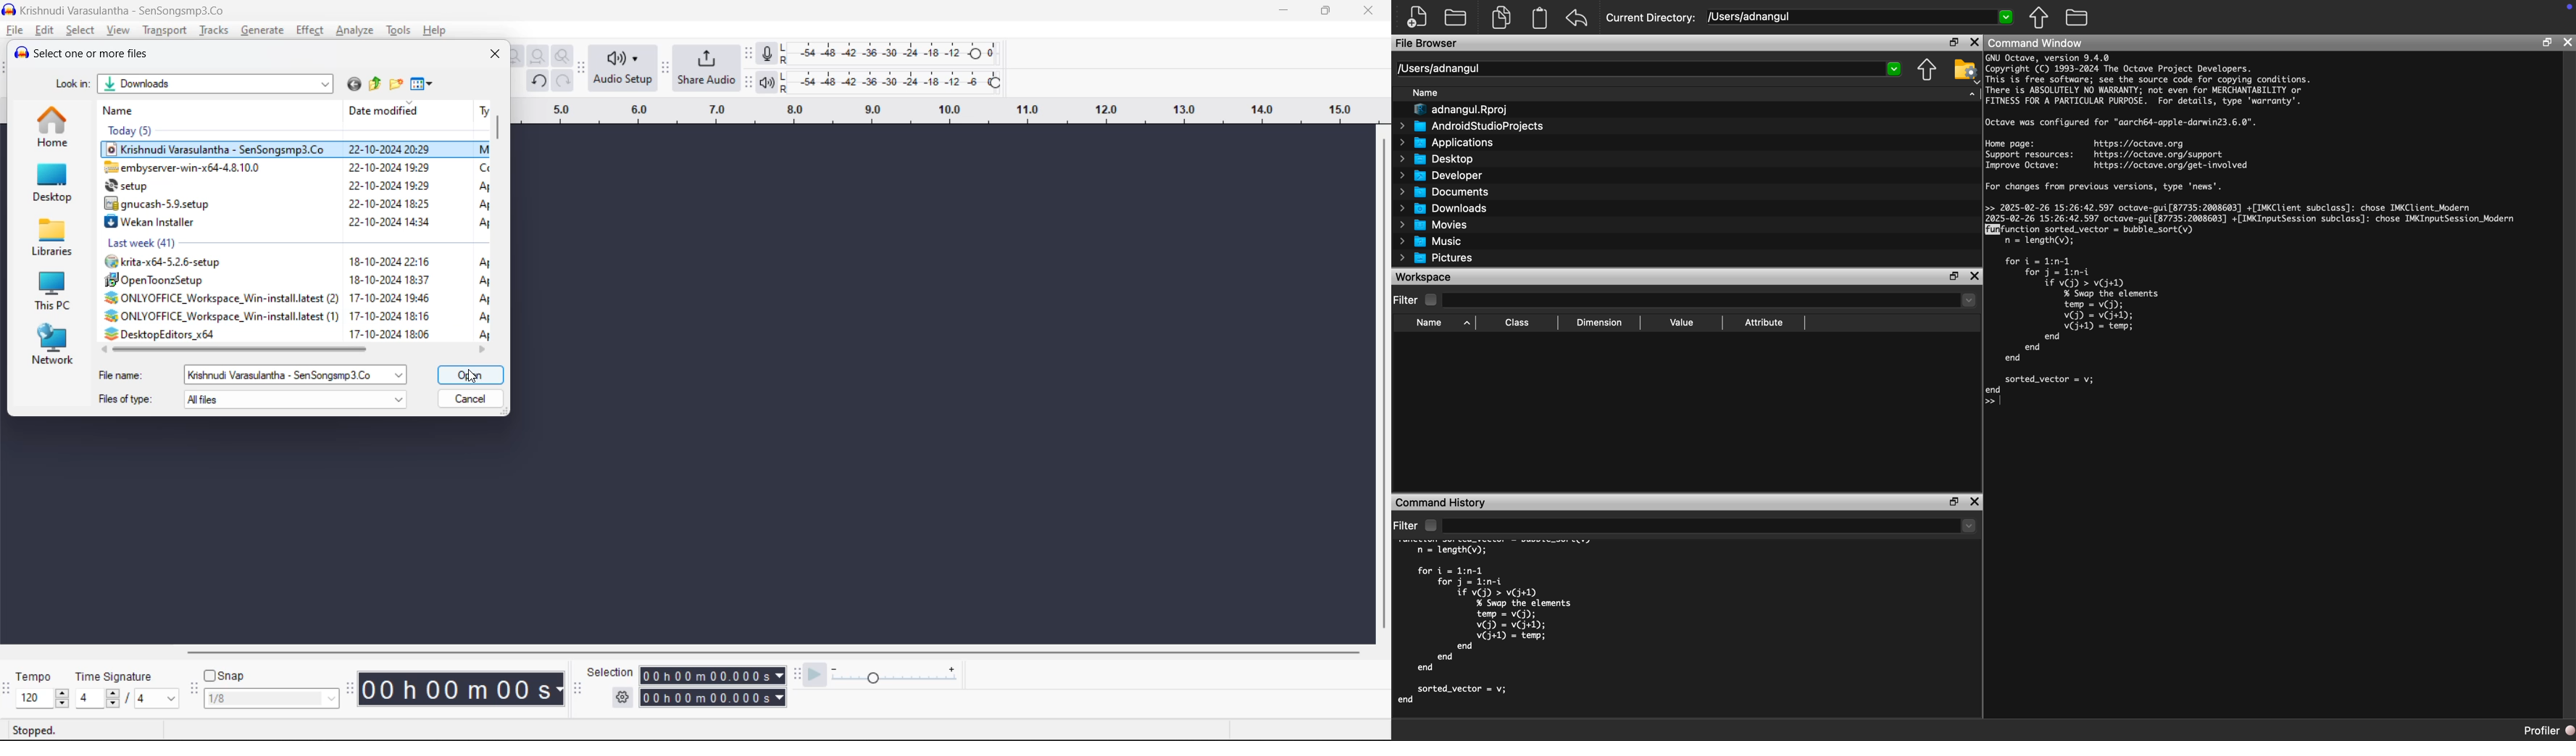 The image size is (2576, 756). I want to click on analyze, so click(357, 30).